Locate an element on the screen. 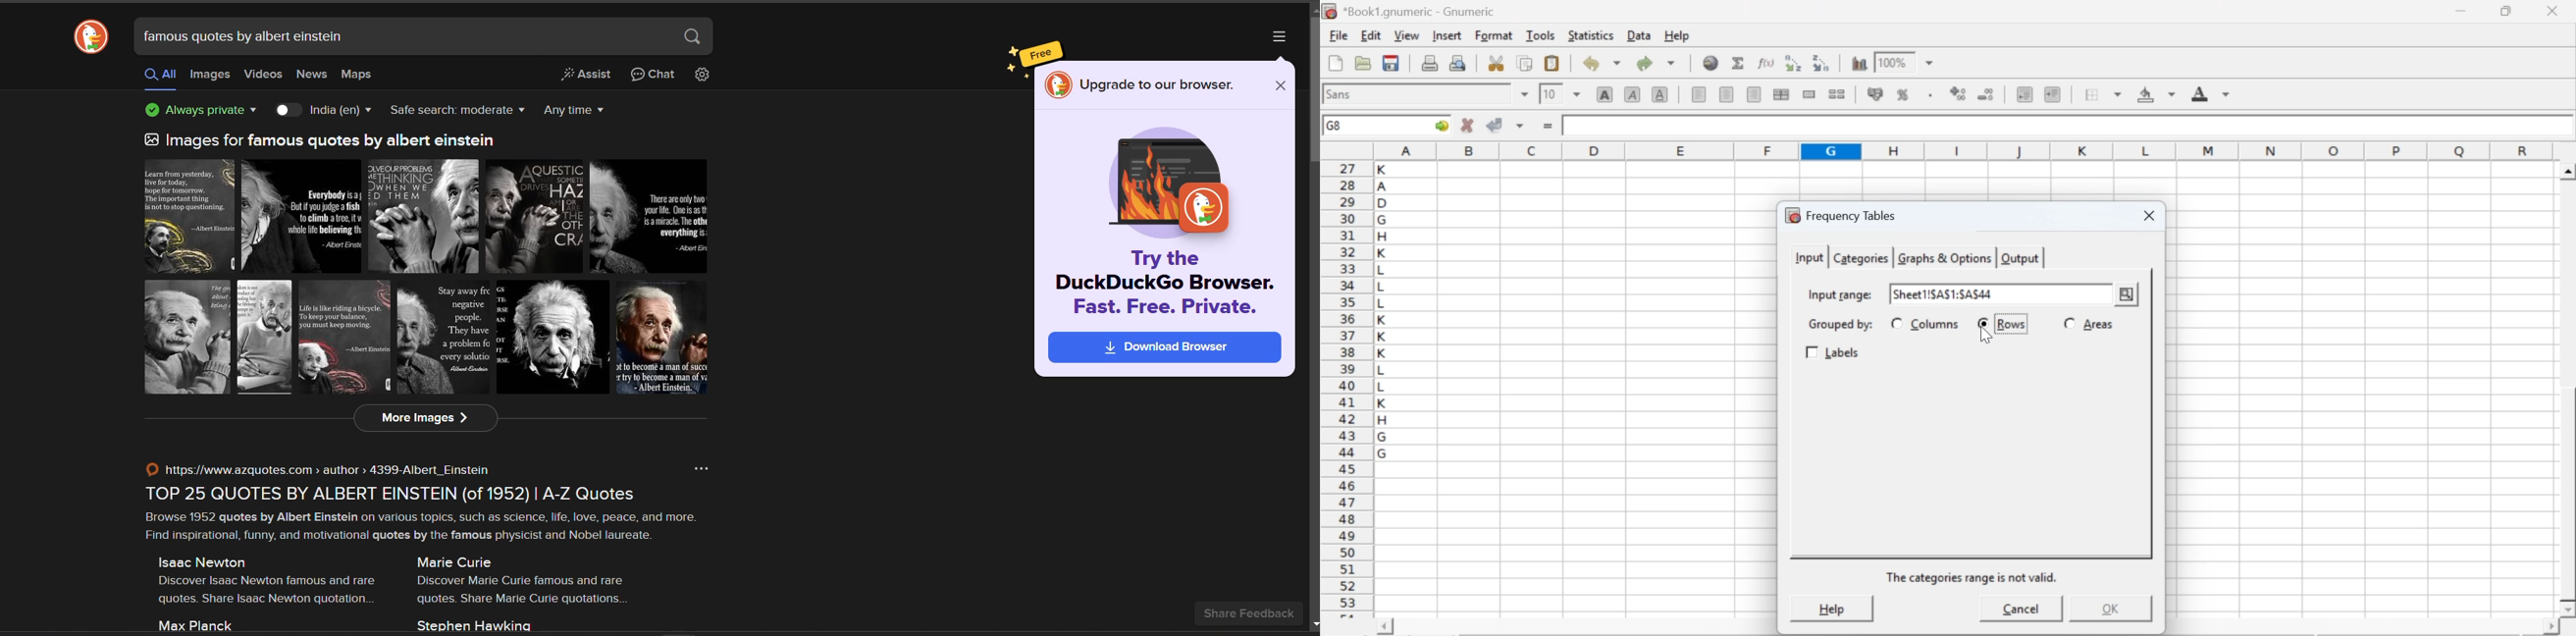  help is located at coordinates (1830, 608).